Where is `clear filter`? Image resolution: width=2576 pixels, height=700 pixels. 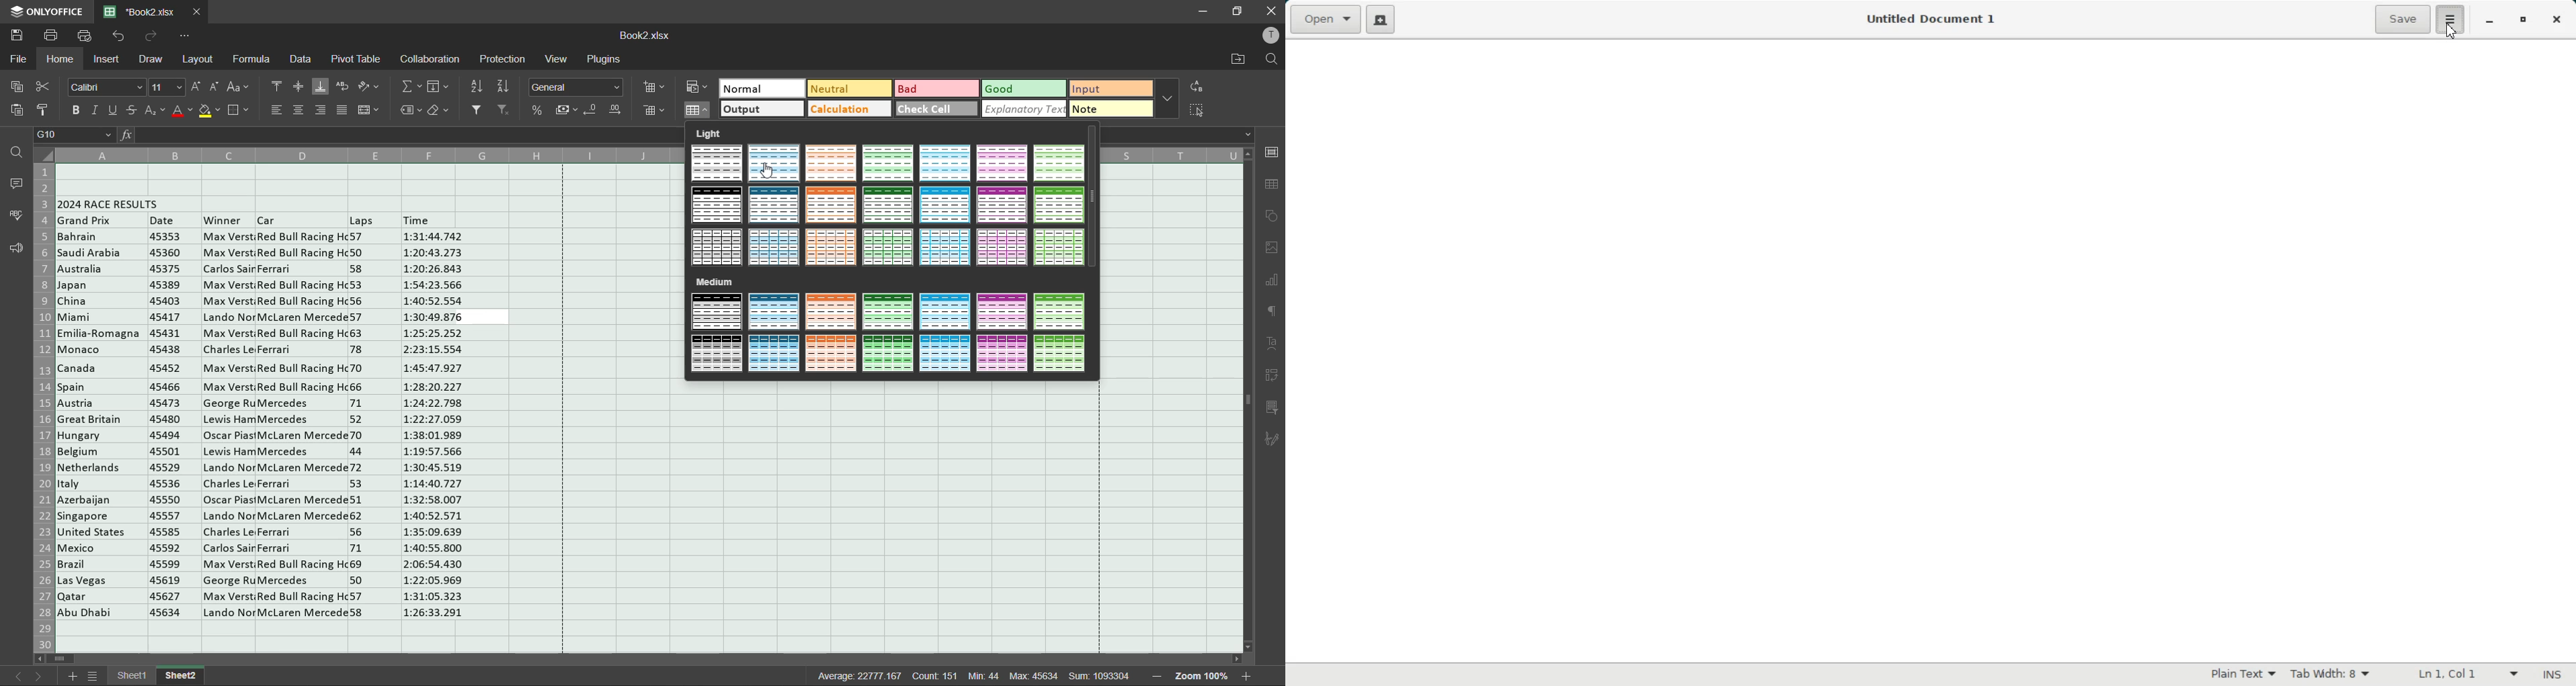
clear filter is located at coordinates (504, 109).